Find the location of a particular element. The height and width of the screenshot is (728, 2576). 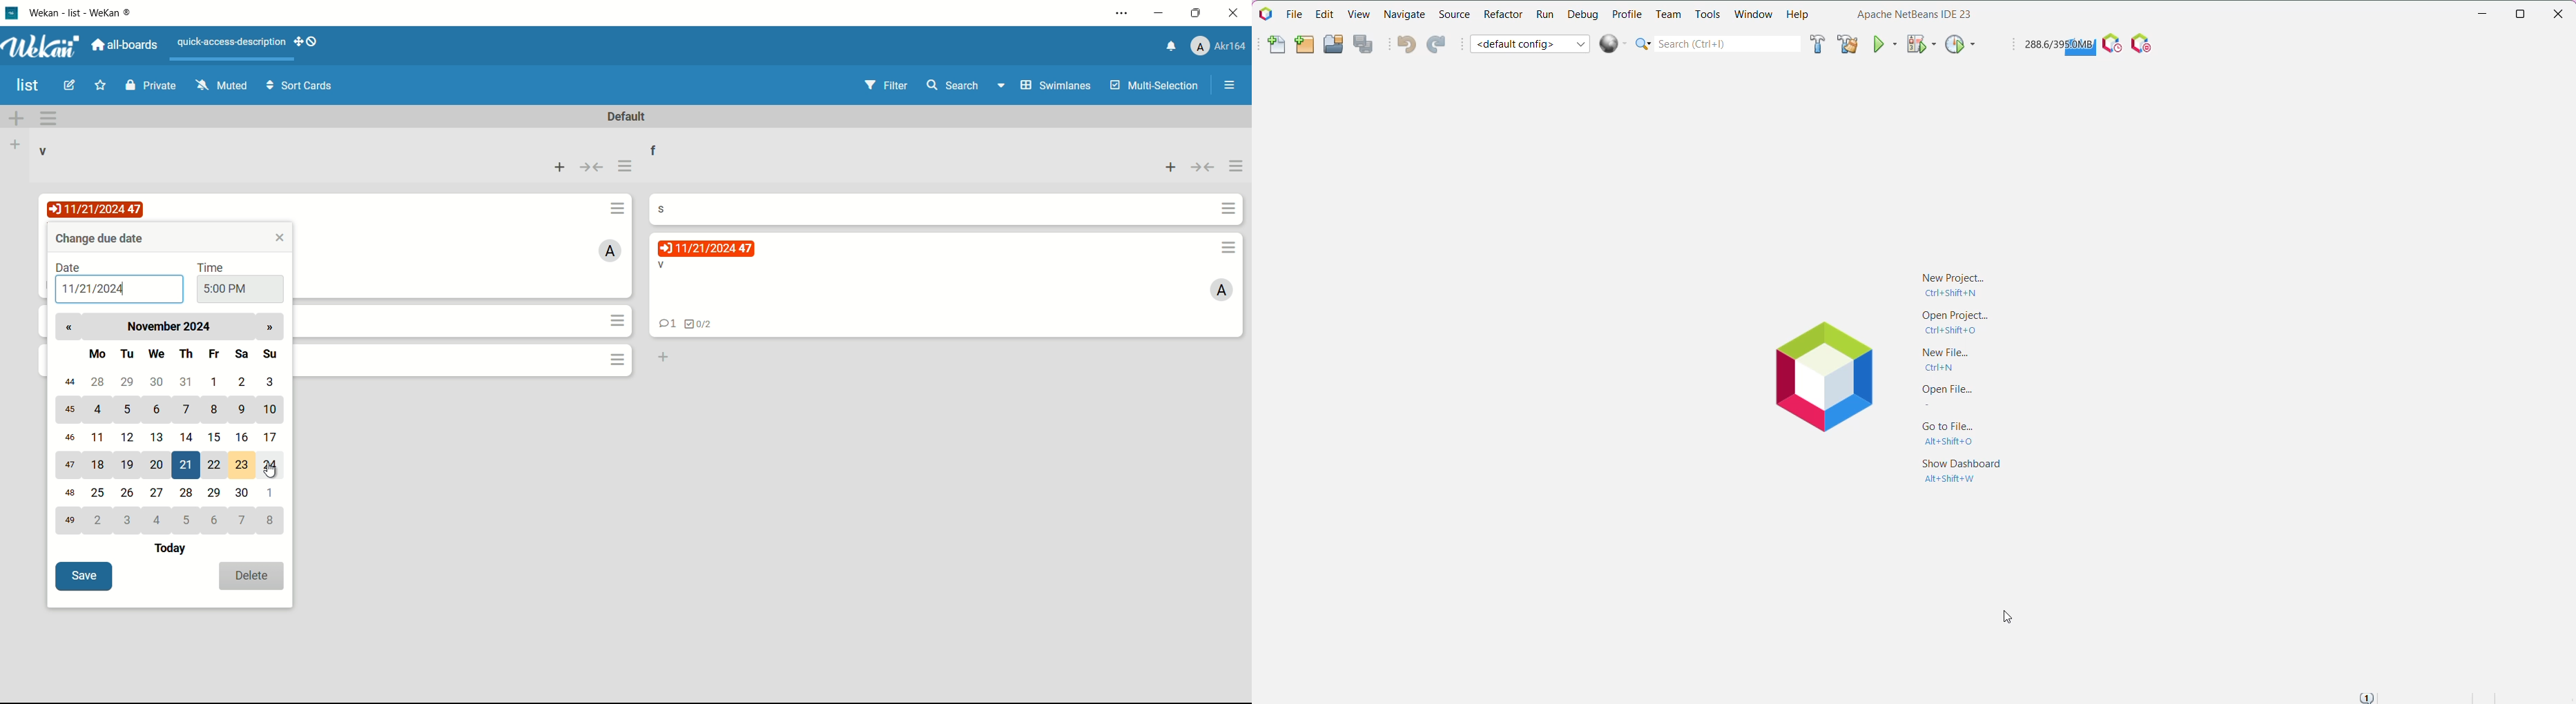

show-desktop-drag-handles is located at coordinates (306, 42).